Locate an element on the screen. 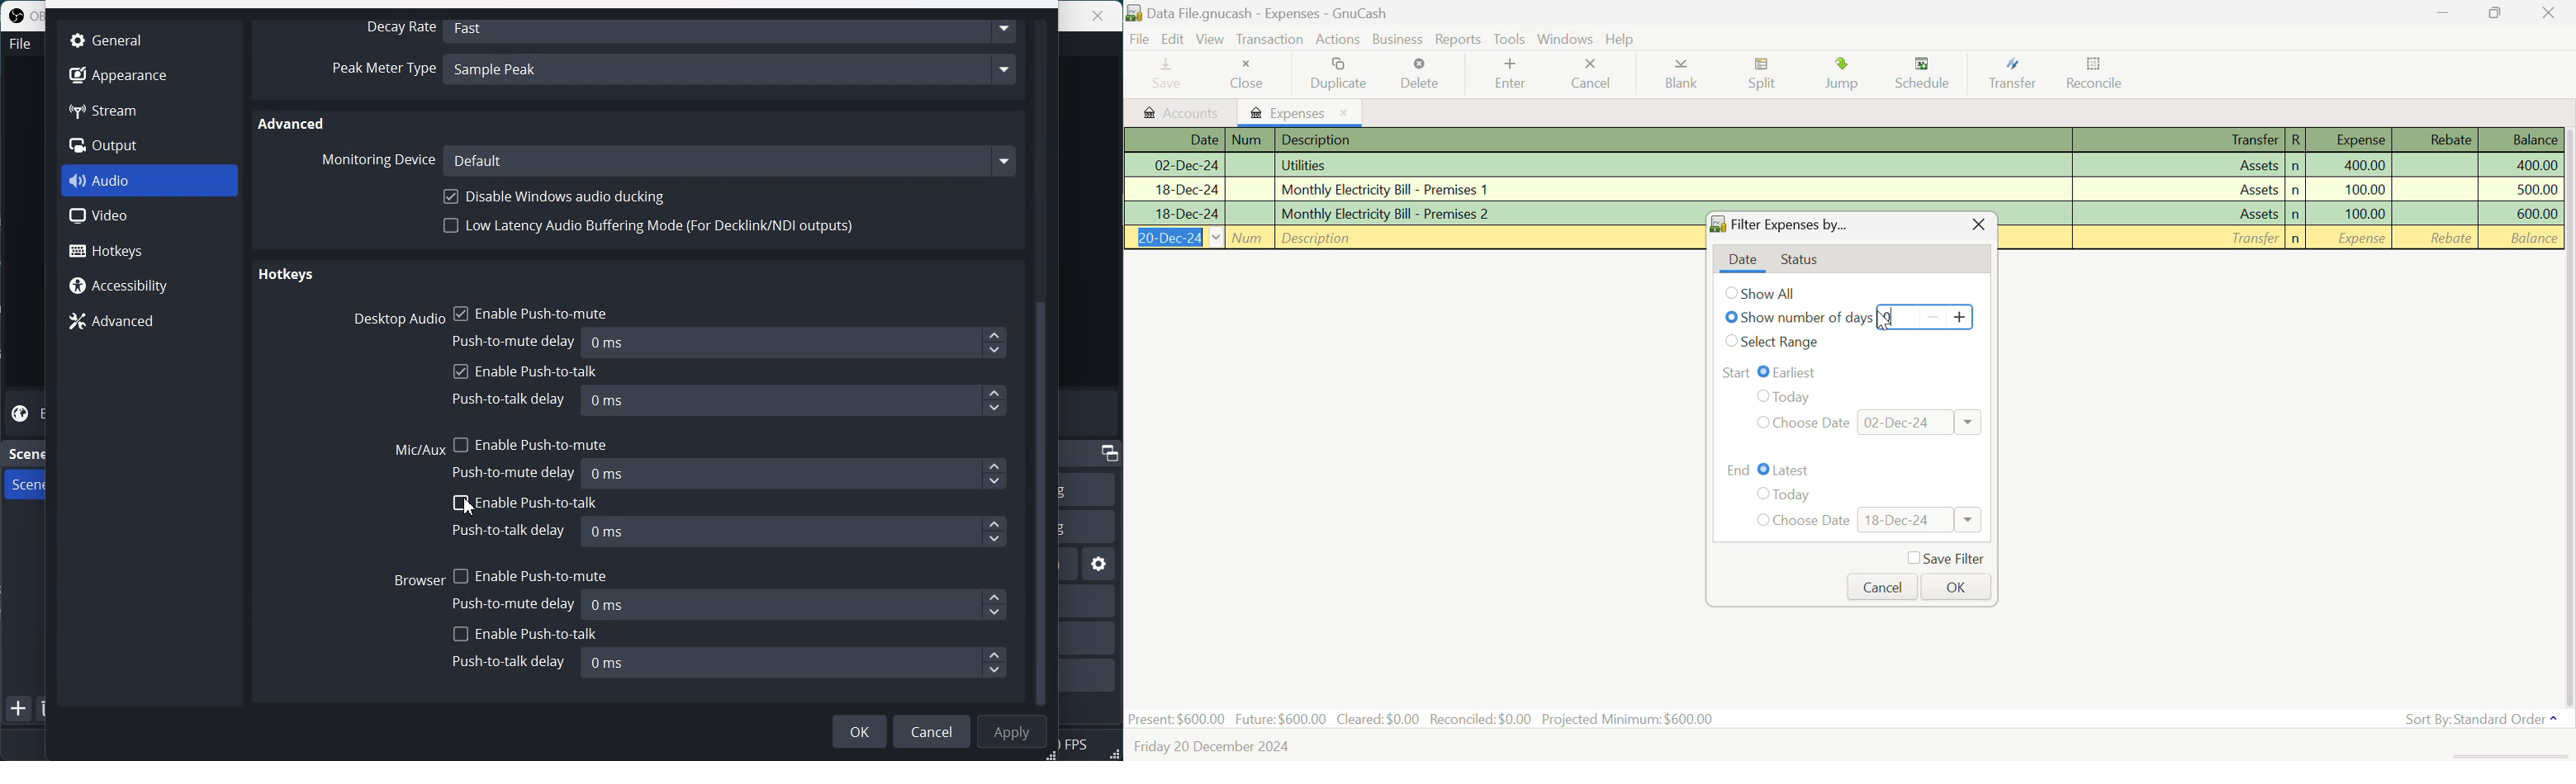 The height and width of the screenshot is (784, 2576). Cleared is located at coordinates (1378, 719).